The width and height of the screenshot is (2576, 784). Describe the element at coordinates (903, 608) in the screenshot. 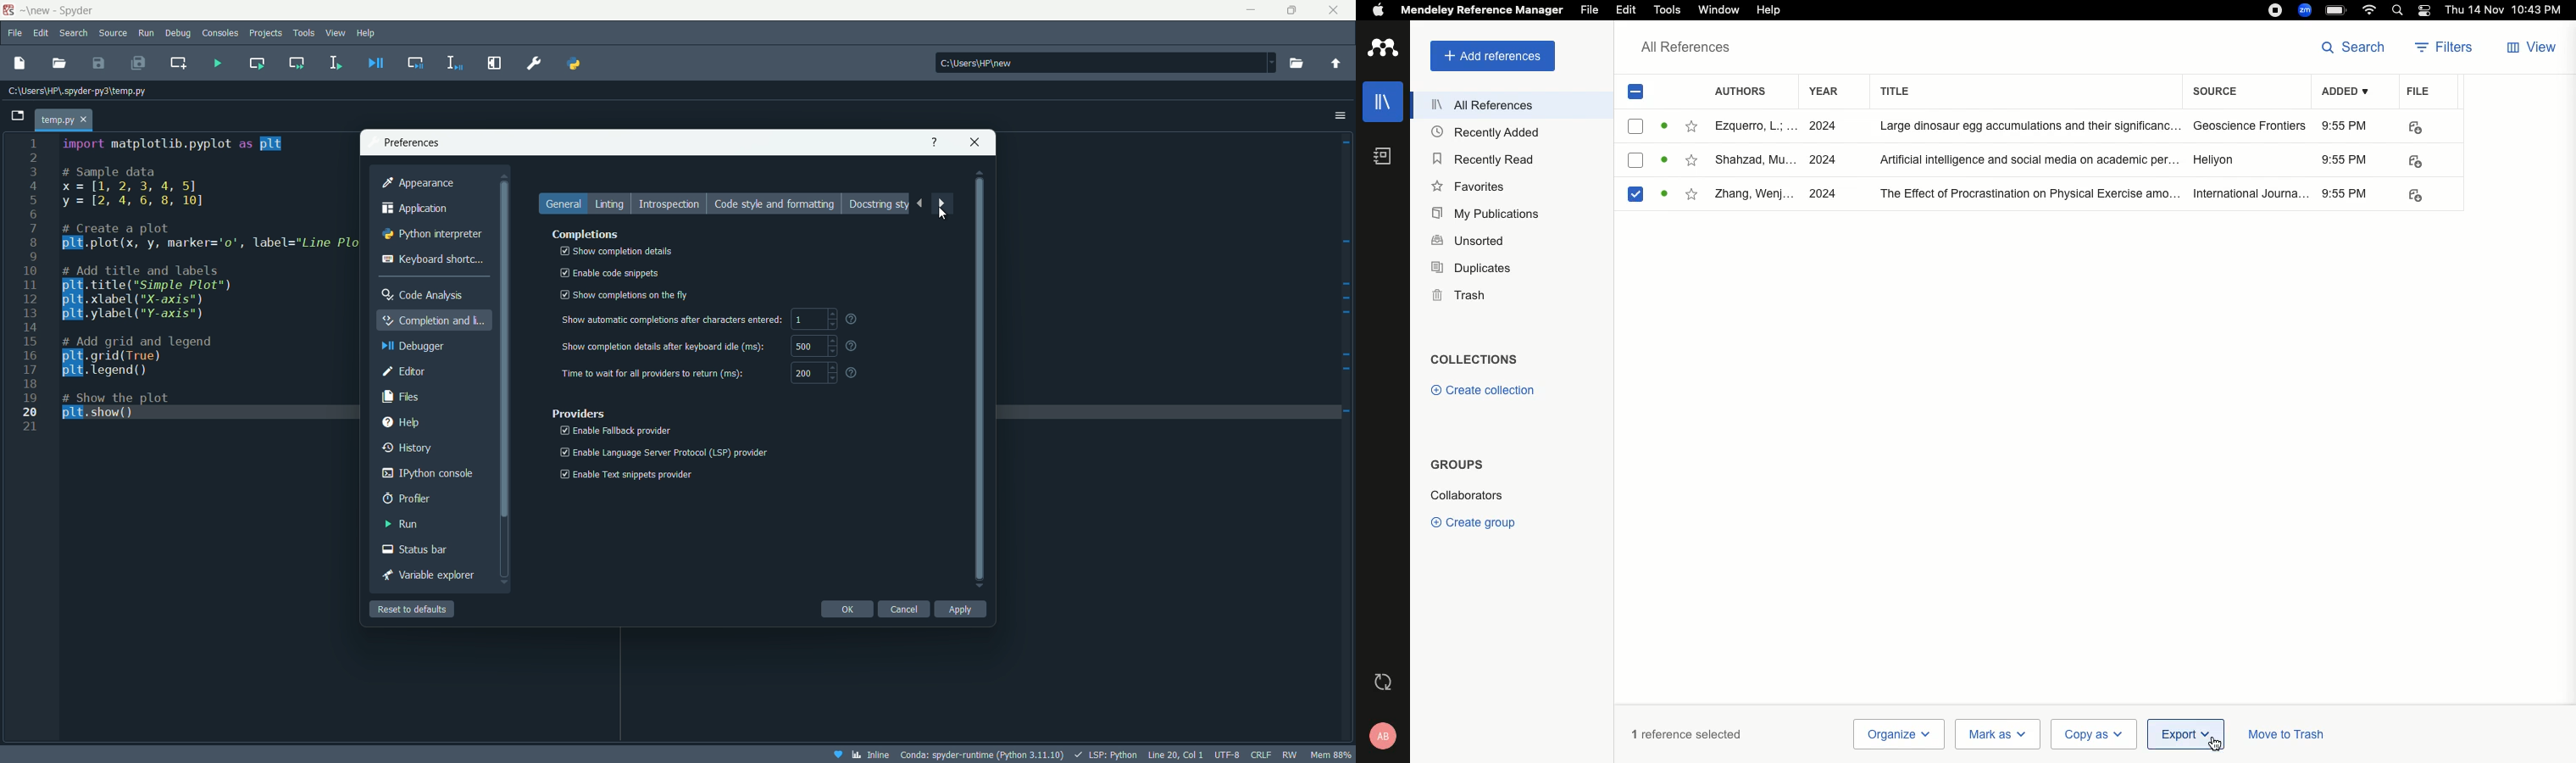

I see `cancel` at that location.